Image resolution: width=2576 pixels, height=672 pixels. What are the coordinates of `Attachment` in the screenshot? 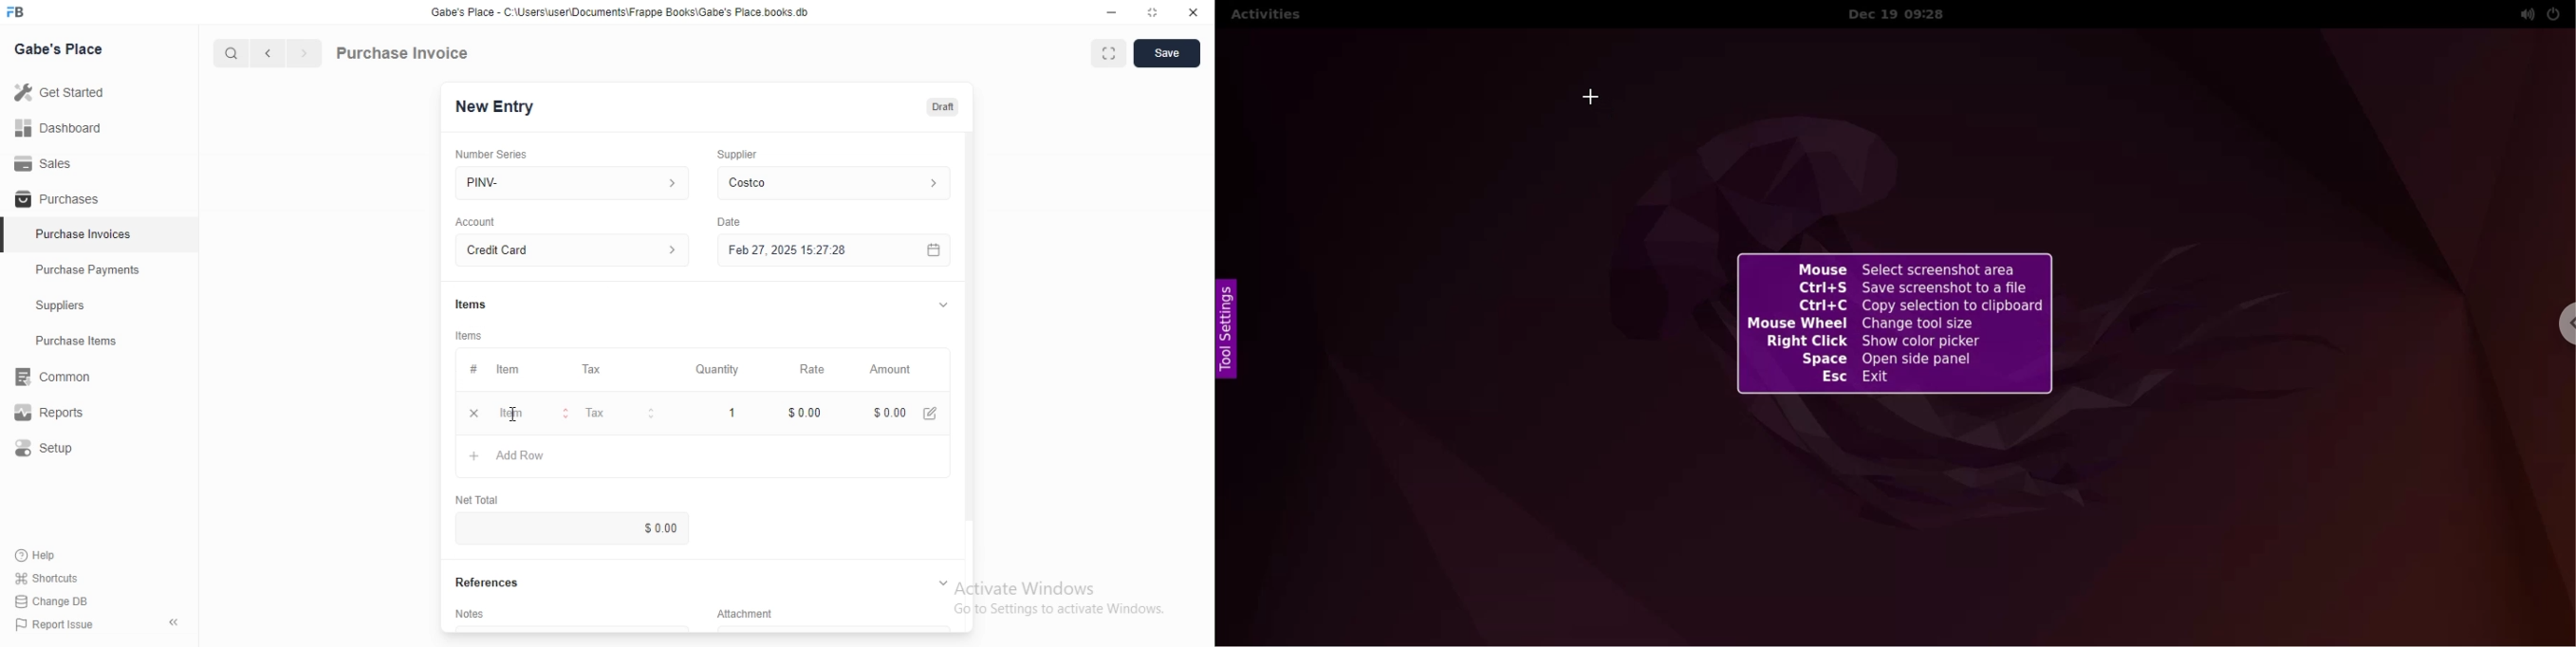 It's located at (745, 613).